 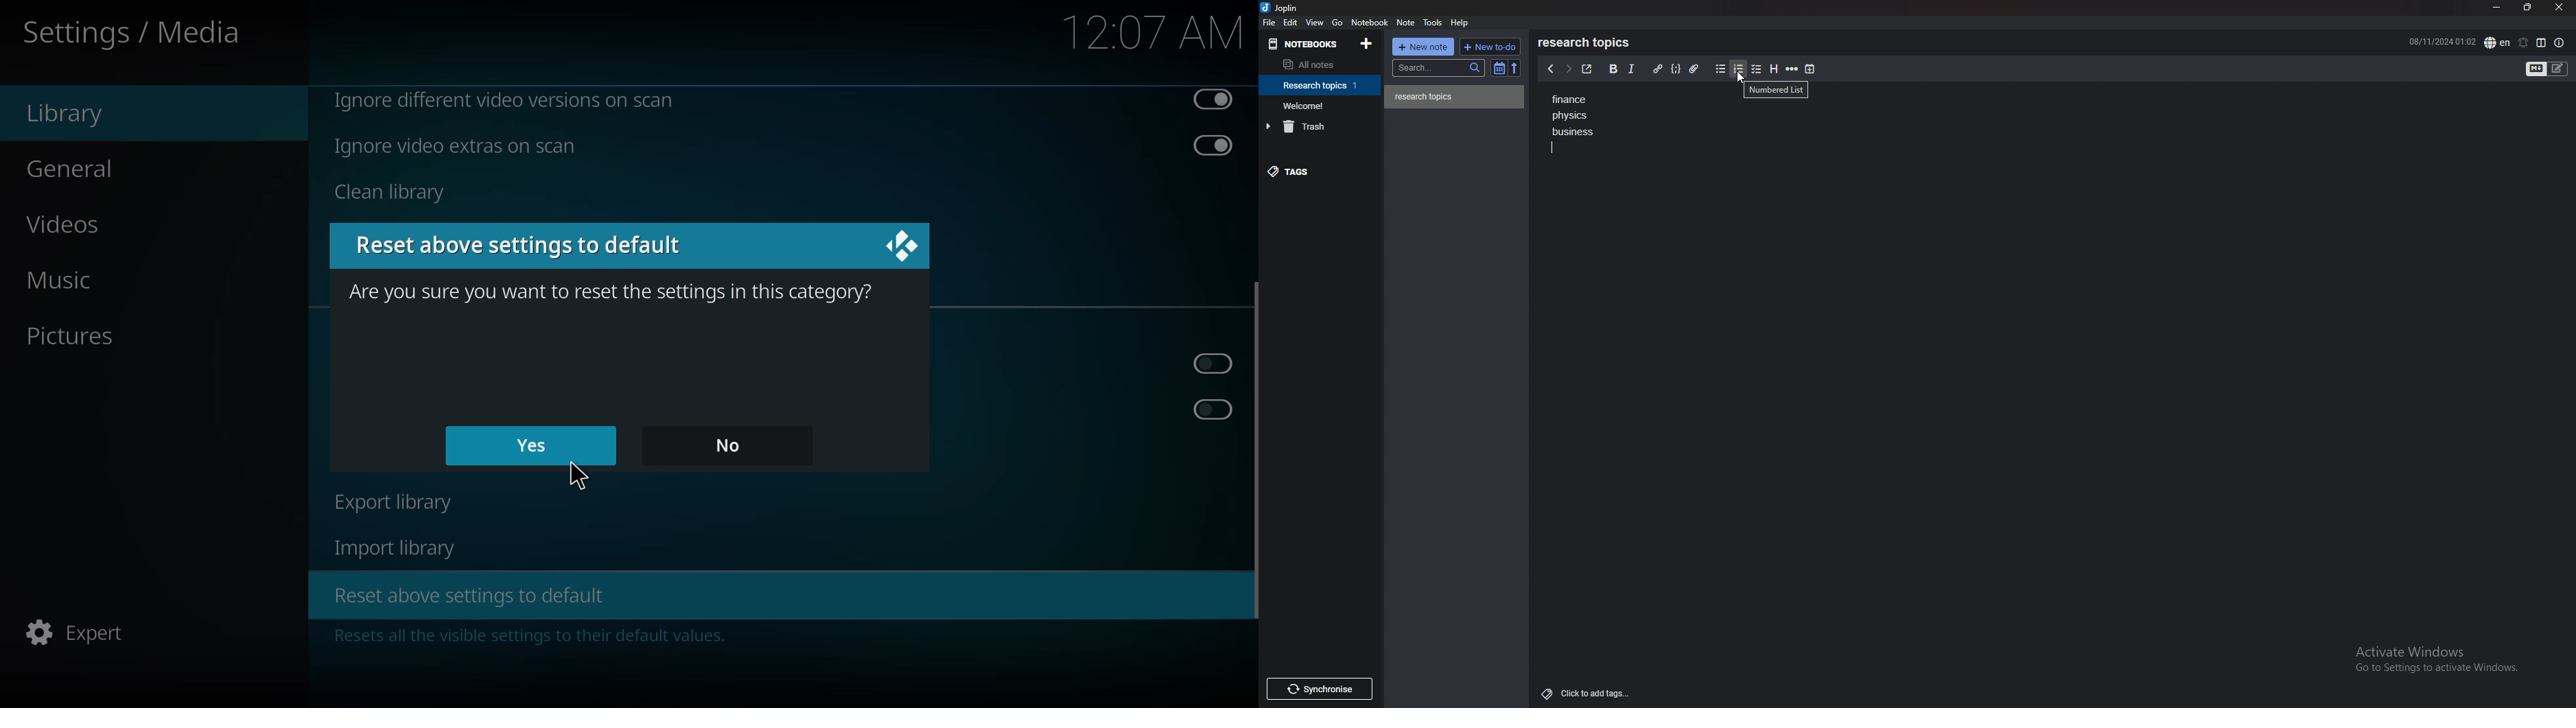 What do you see at coordinates (1631, 69) in the screenshot?
I see `italic` at bounding box center [1631, 69].